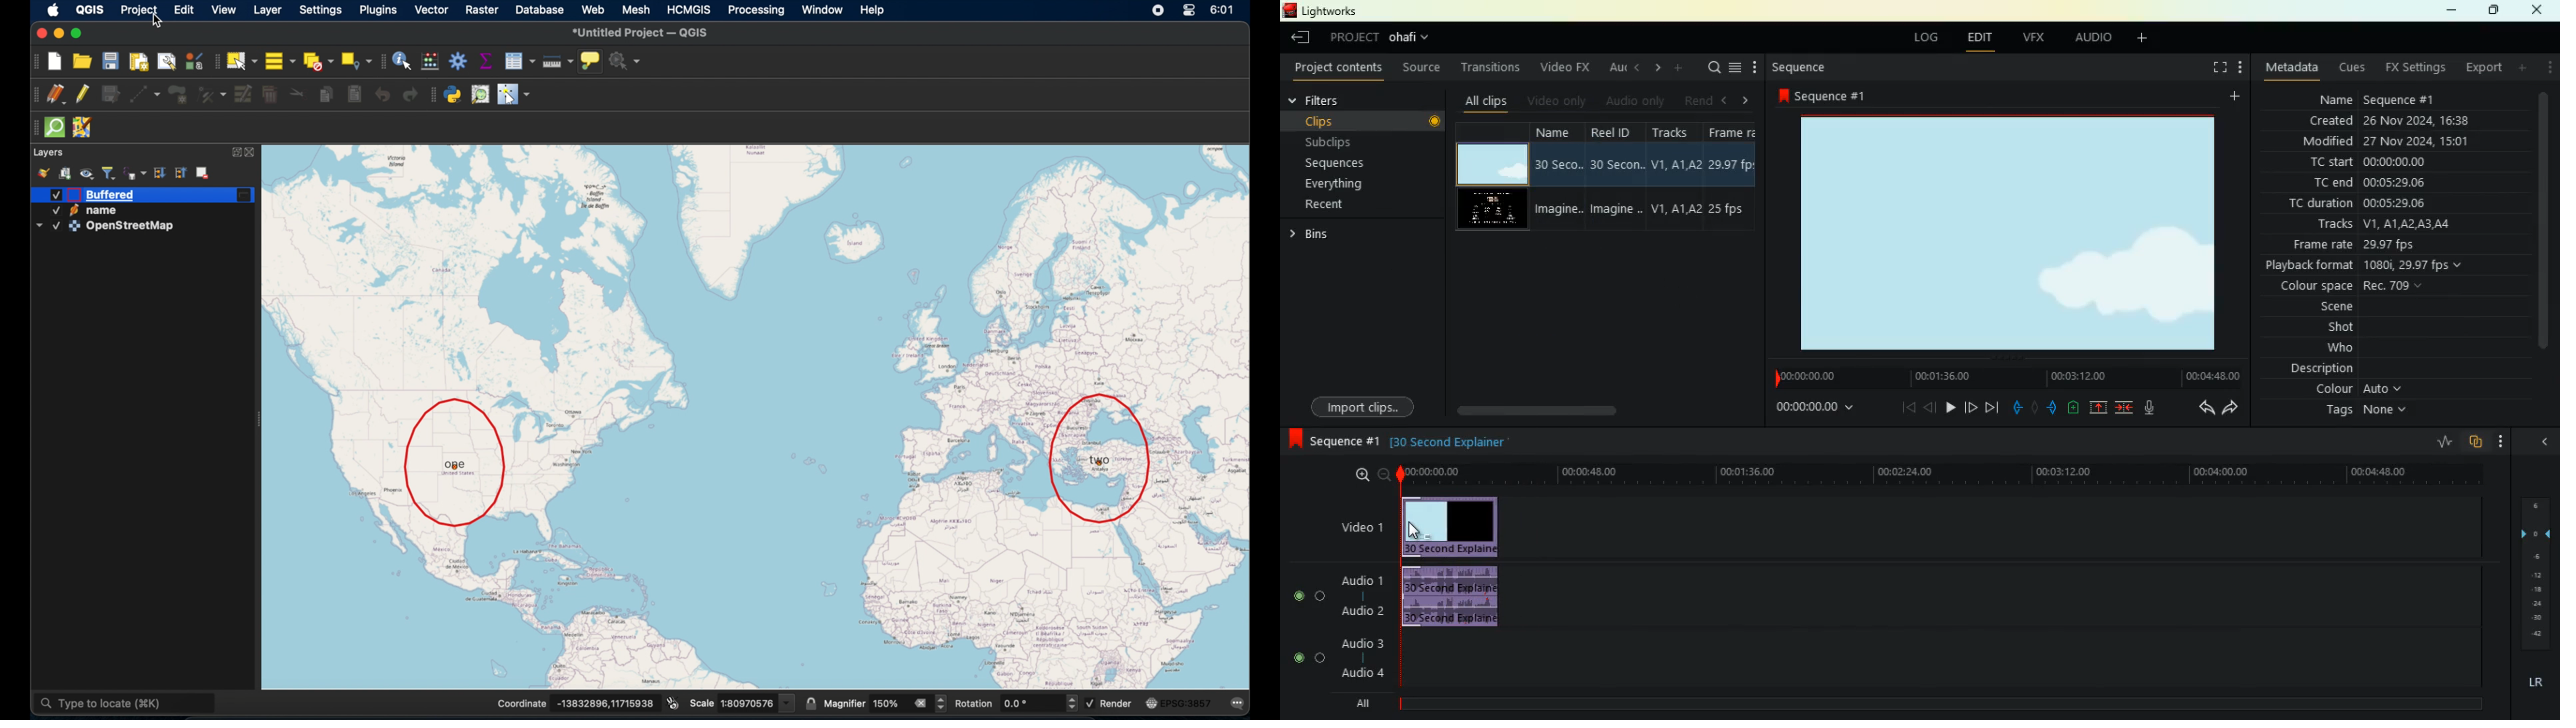  Describe the element at coordinates (410, 95) in the screenshot. I see `redo` at that location.